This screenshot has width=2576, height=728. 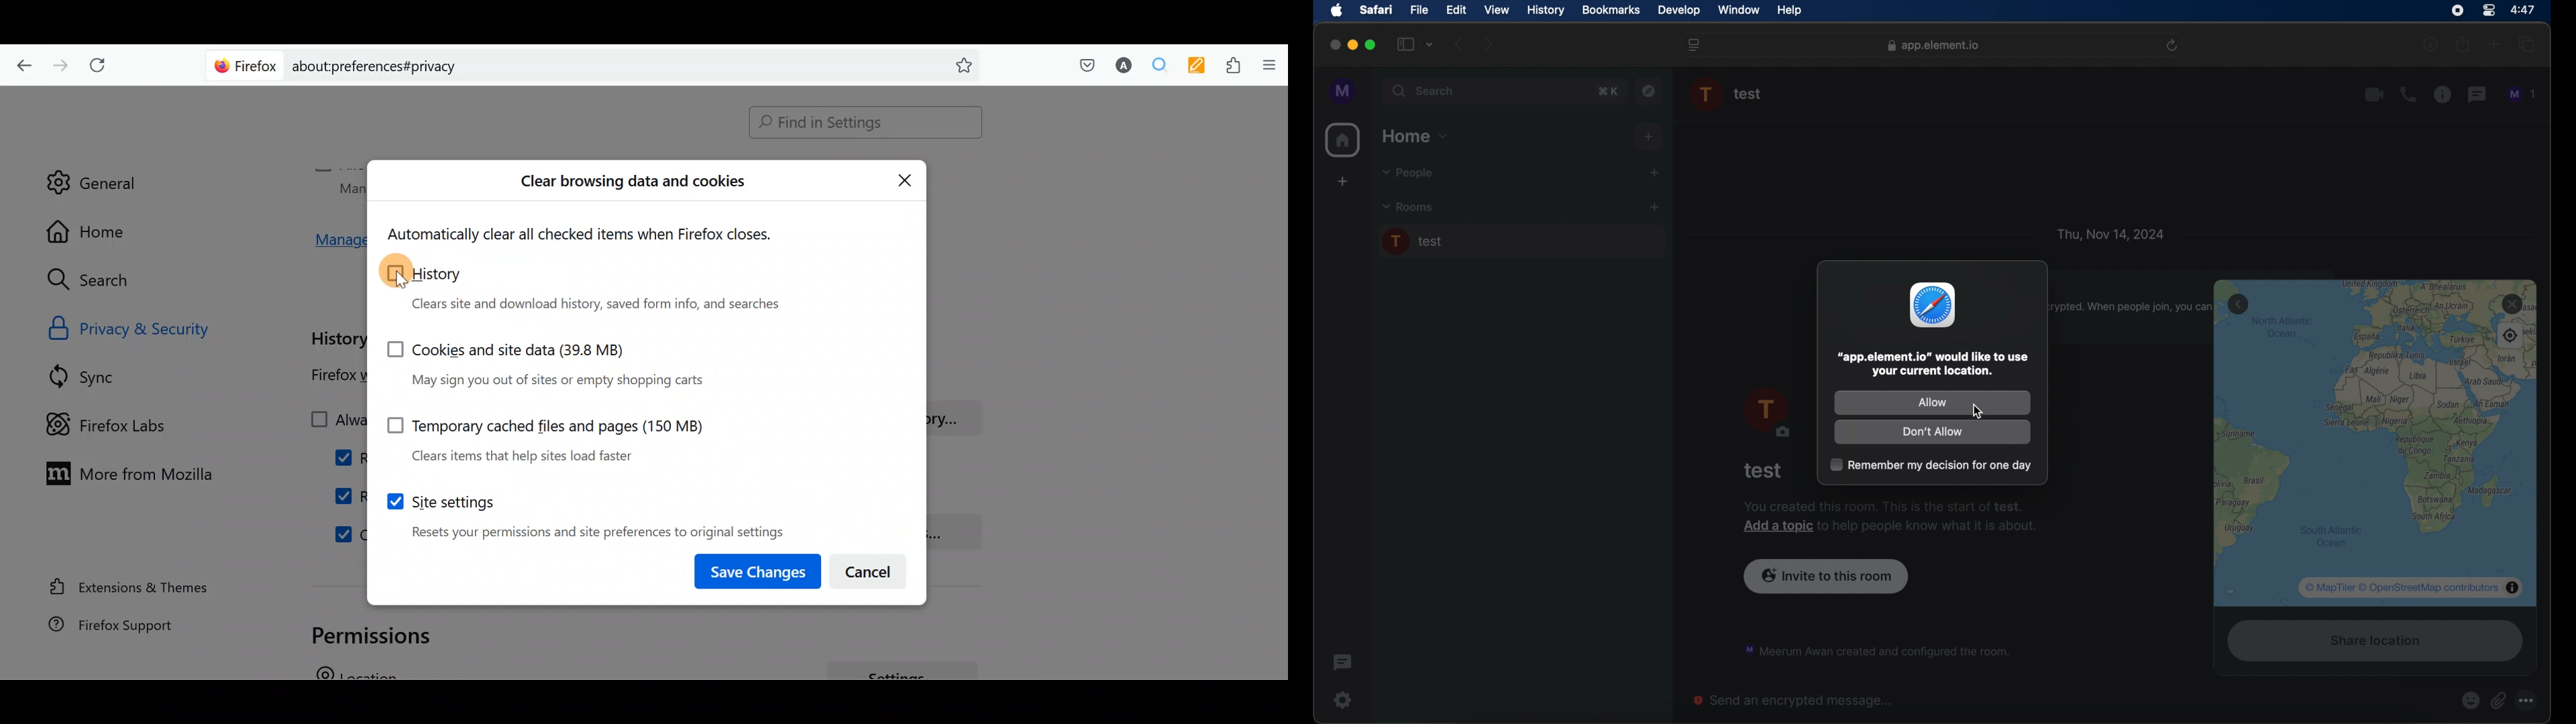 What do you see at coordinates (1650, 90) in the screenshot?
I see `explore rooms` at bounding box center [1650, 90].